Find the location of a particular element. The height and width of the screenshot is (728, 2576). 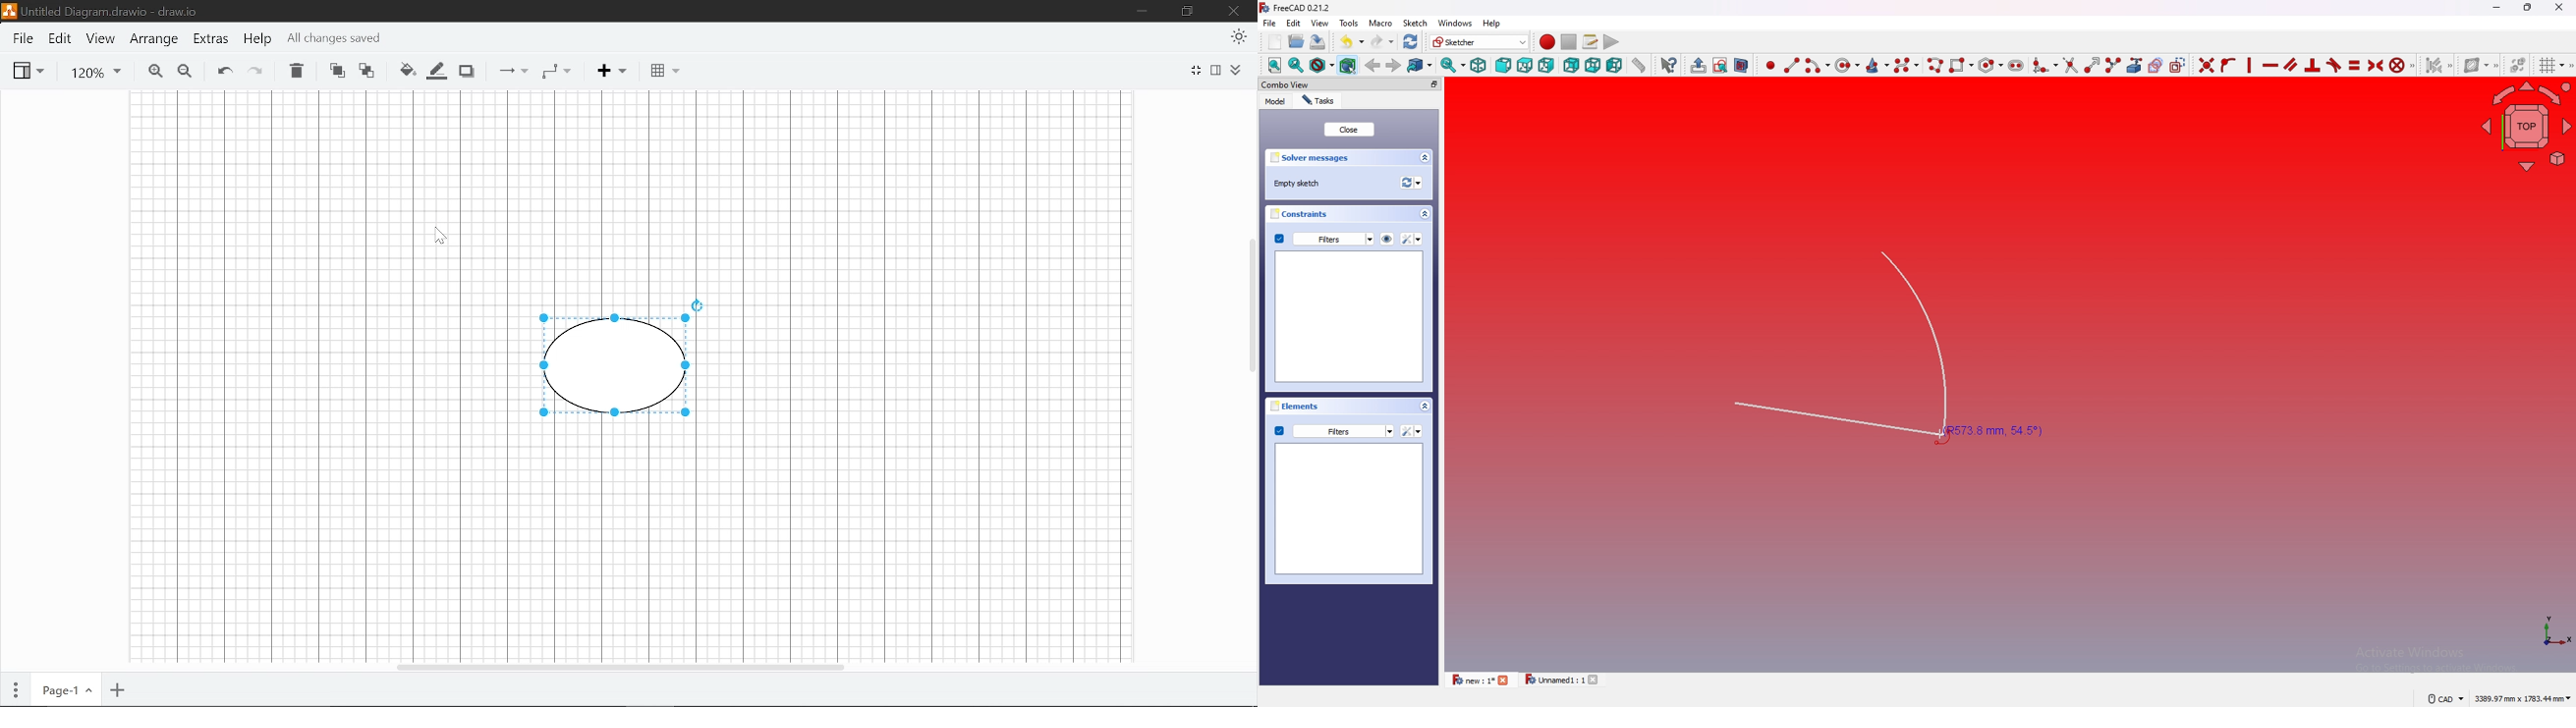

macro is located at coordinates (1380, 22).